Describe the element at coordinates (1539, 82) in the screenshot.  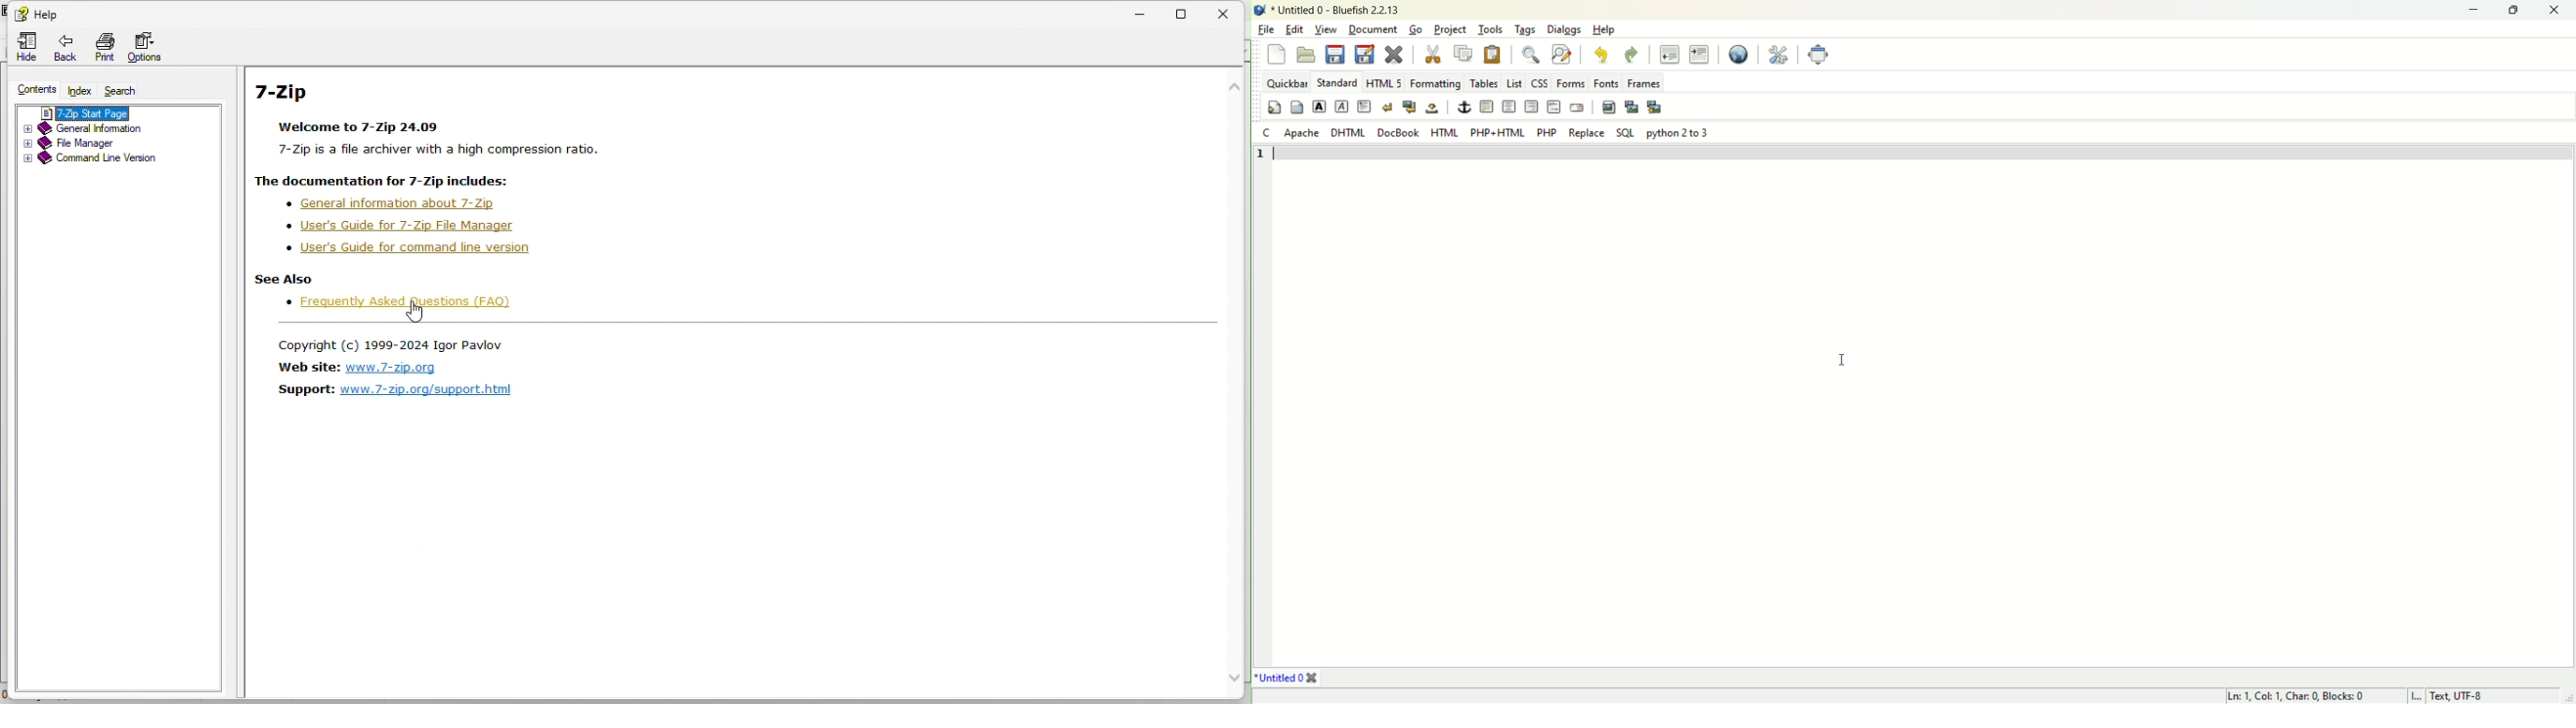
I see `css` at that location.